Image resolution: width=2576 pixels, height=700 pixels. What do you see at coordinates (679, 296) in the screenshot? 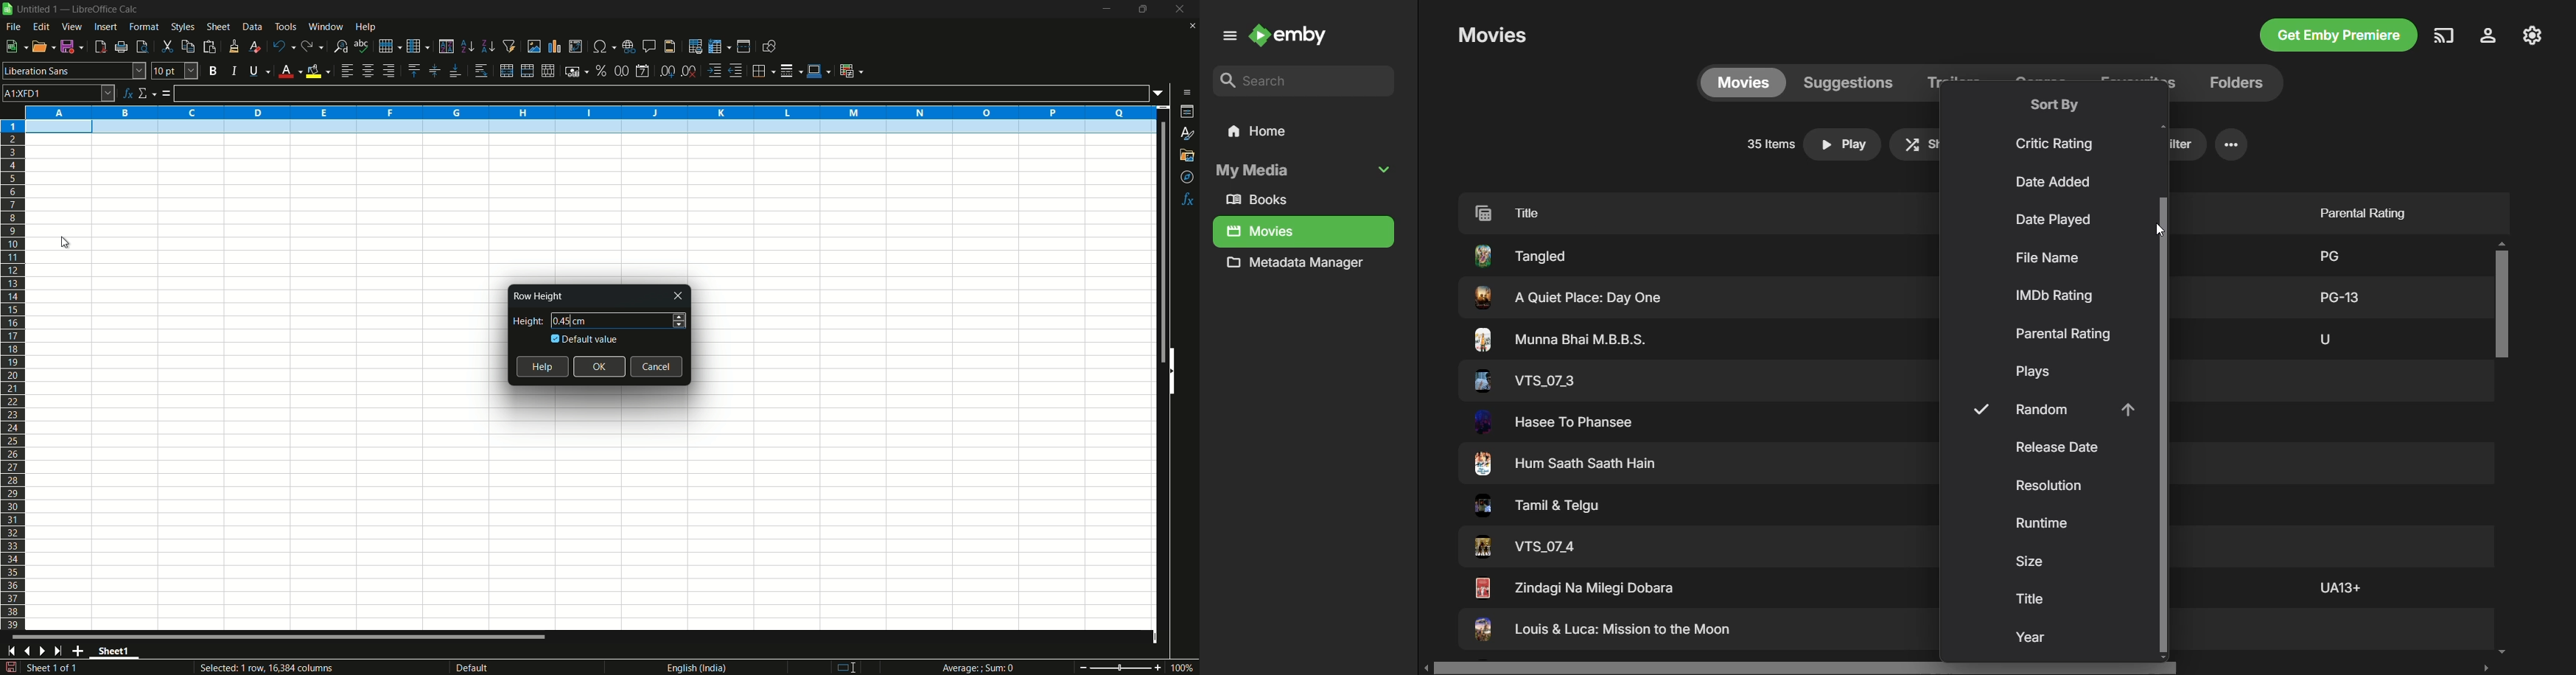
I see `close` at bounding box center [679, 296].